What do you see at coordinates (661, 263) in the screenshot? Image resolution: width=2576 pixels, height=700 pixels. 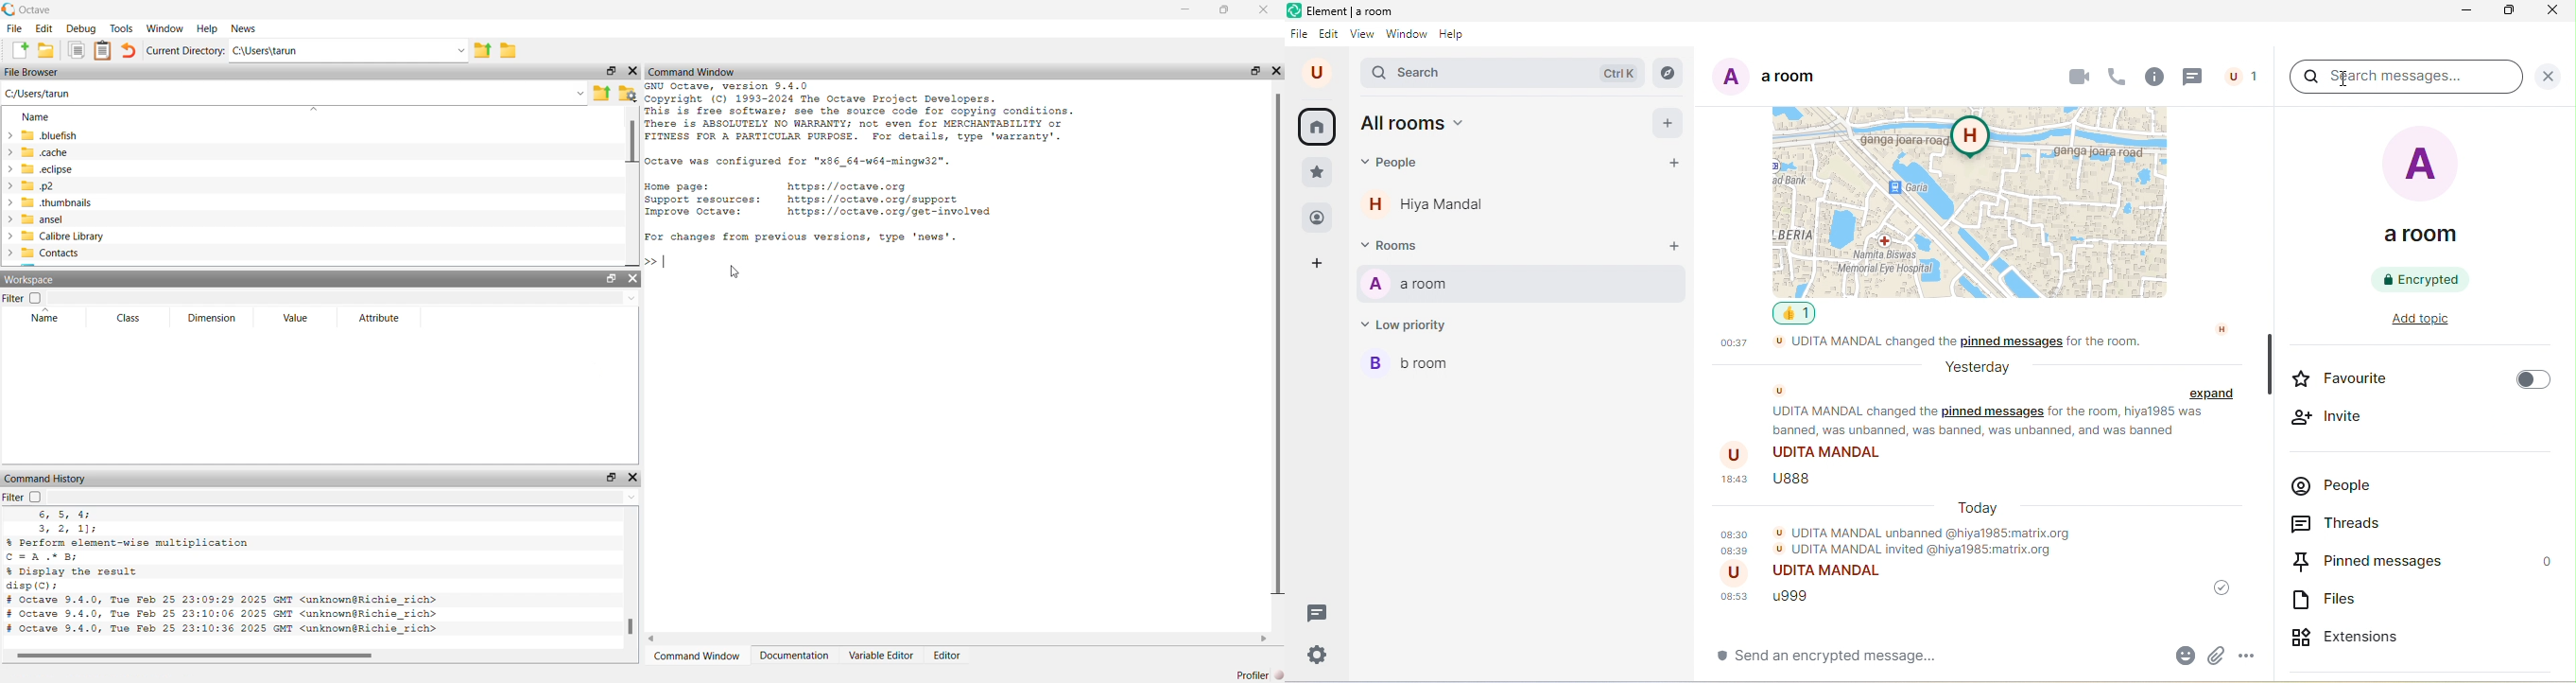 I see `Typing indicator` at bounding box center [661, 263].